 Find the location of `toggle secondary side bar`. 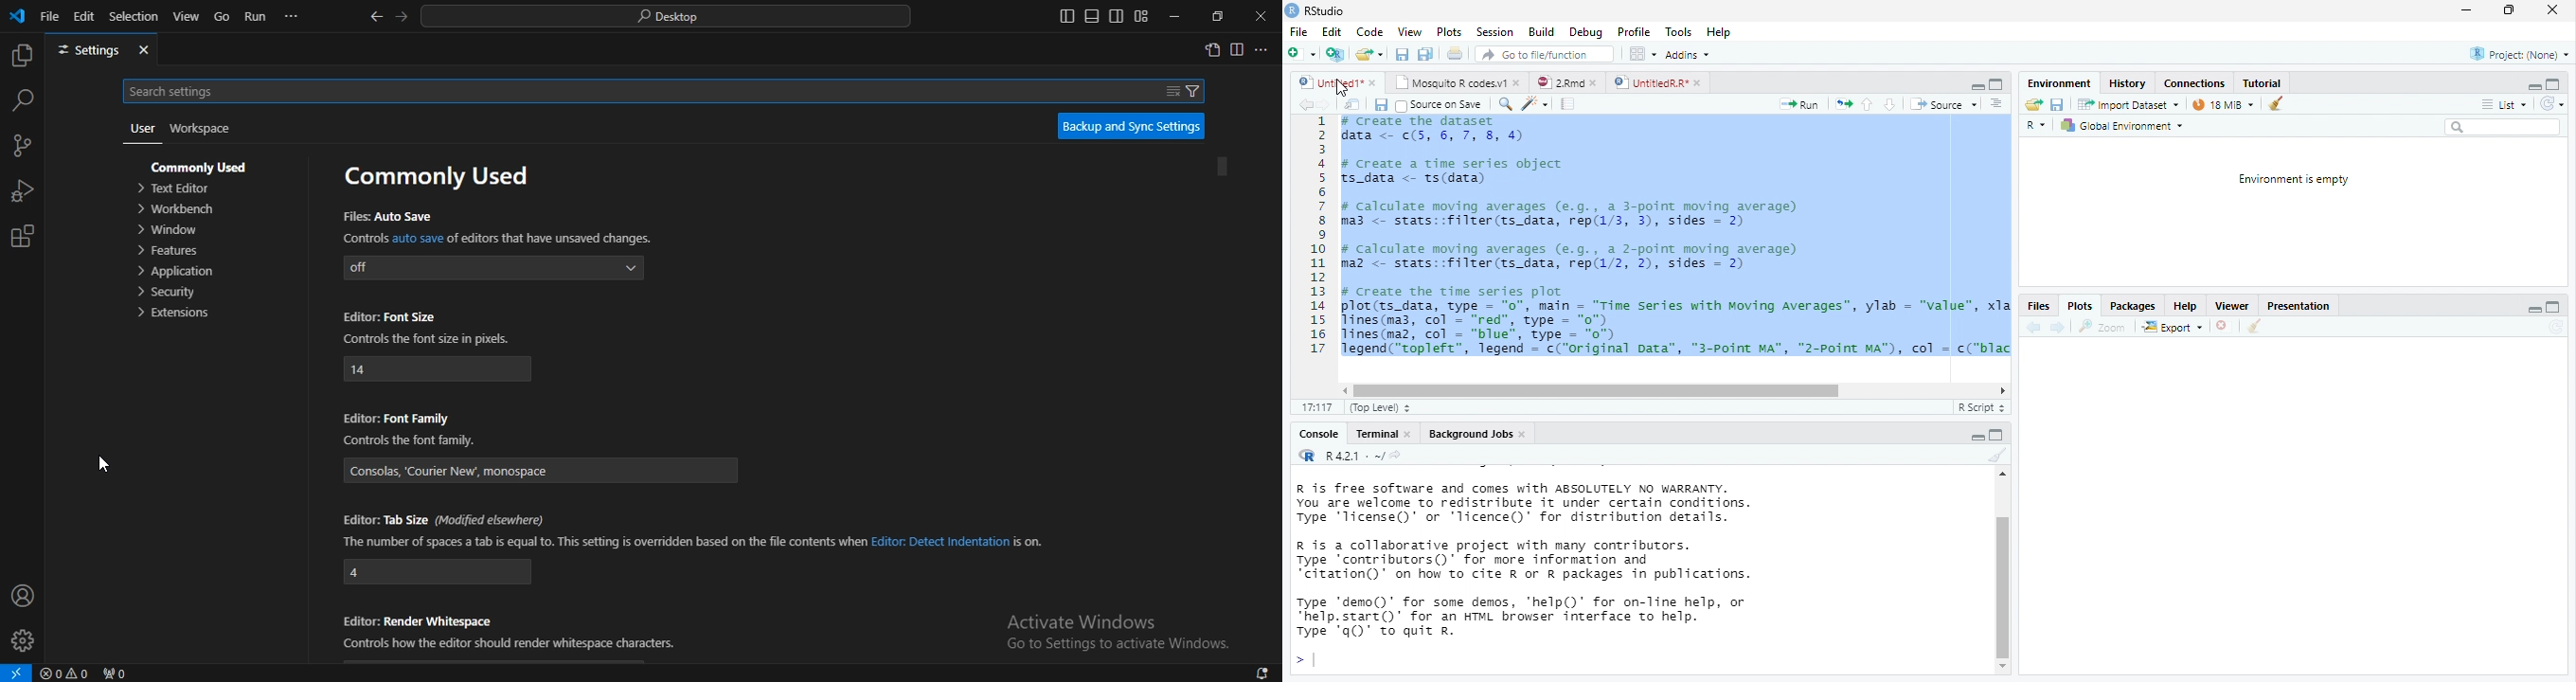

toggle secondary side bar is located at coordinates (1116, 15).